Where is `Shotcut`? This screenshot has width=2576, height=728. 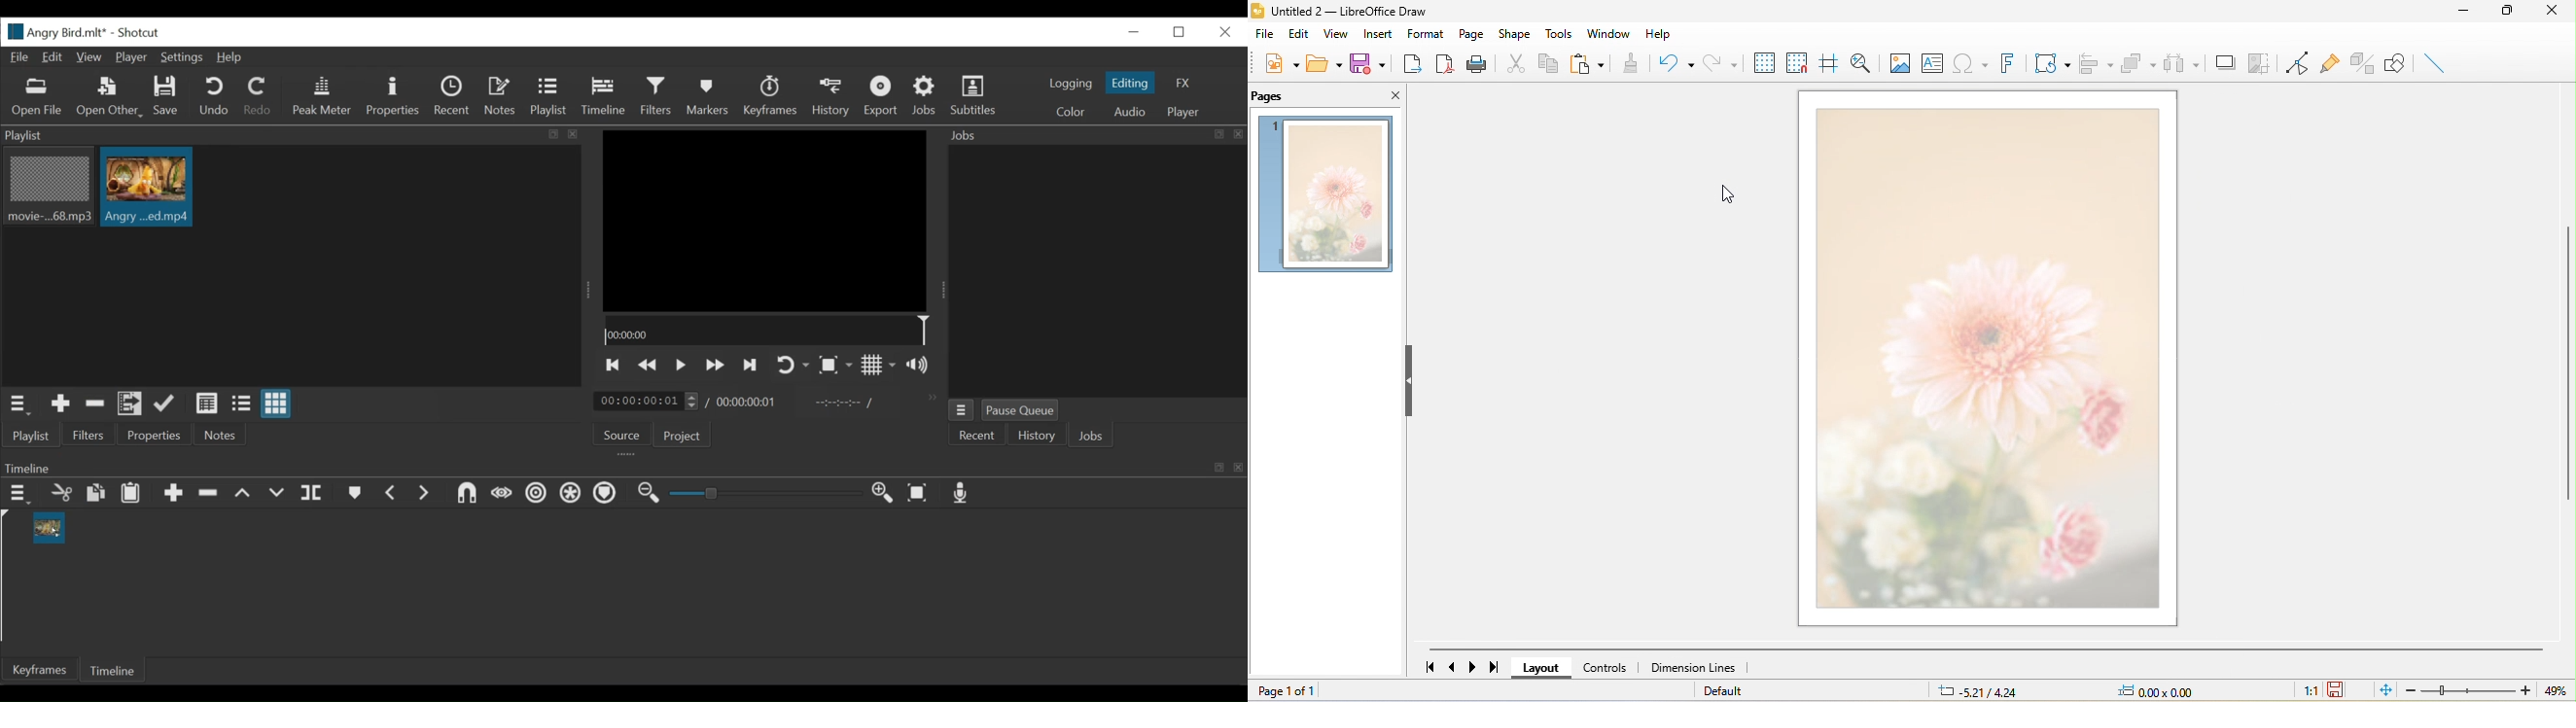
Shotcut is located at coordinates (142, 32).